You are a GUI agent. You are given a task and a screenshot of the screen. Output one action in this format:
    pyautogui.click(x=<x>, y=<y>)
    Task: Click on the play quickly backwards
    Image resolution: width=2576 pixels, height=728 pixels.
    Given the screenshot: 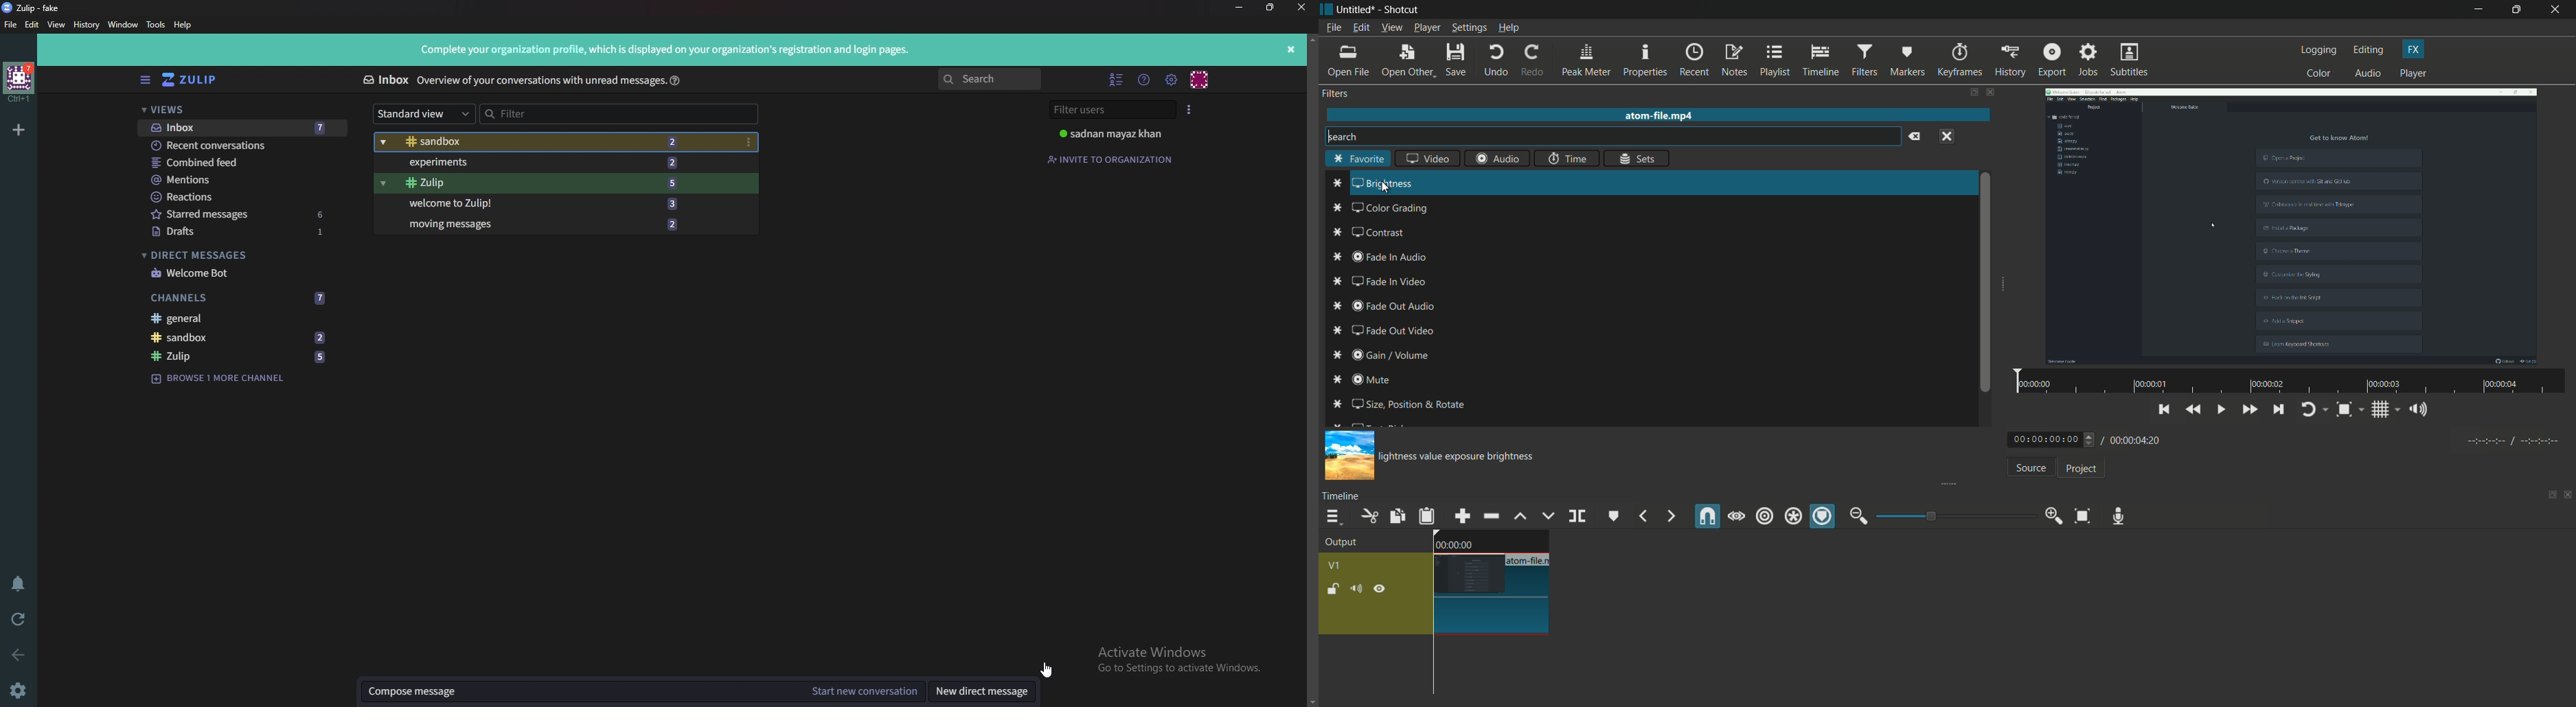 What is the action you would take?
    pyautogui.click(x=2194, y=410)
    